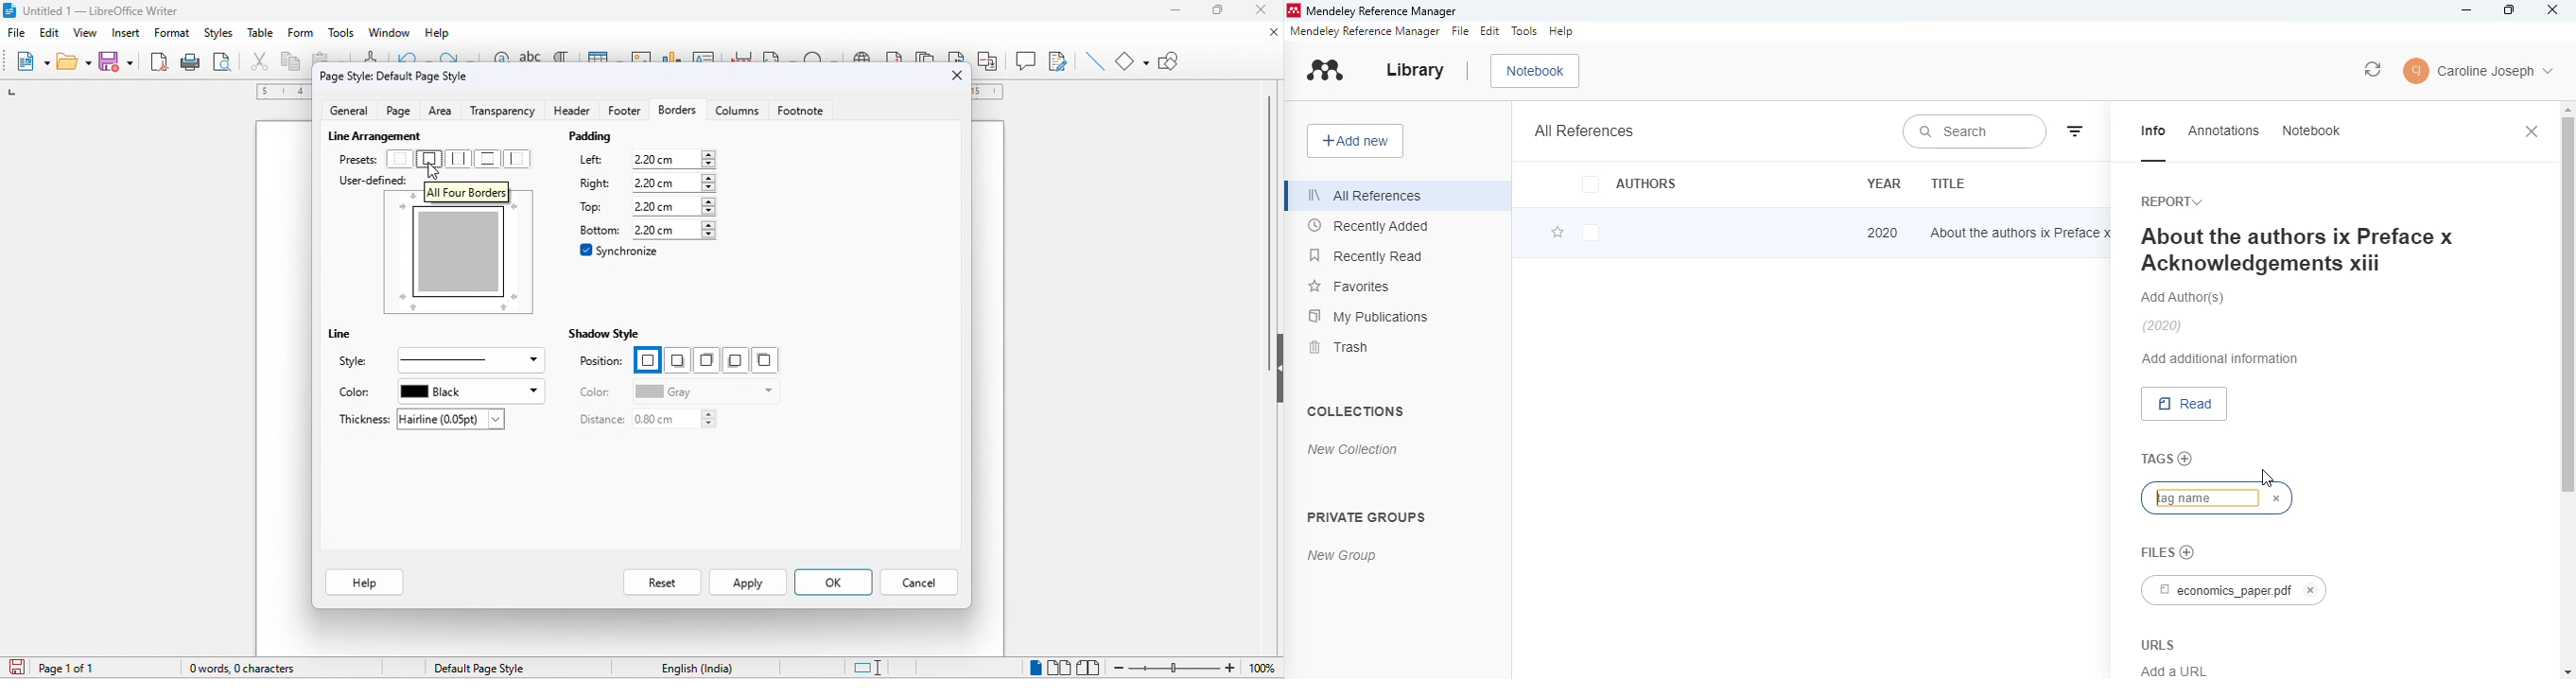 Image resolution: width=2576 pixels, height=700 pixels. What do you see at coordinates (1383, 11) in the screenshot?
I see `mendeley reference manager` at bounding box center [1383, 11].